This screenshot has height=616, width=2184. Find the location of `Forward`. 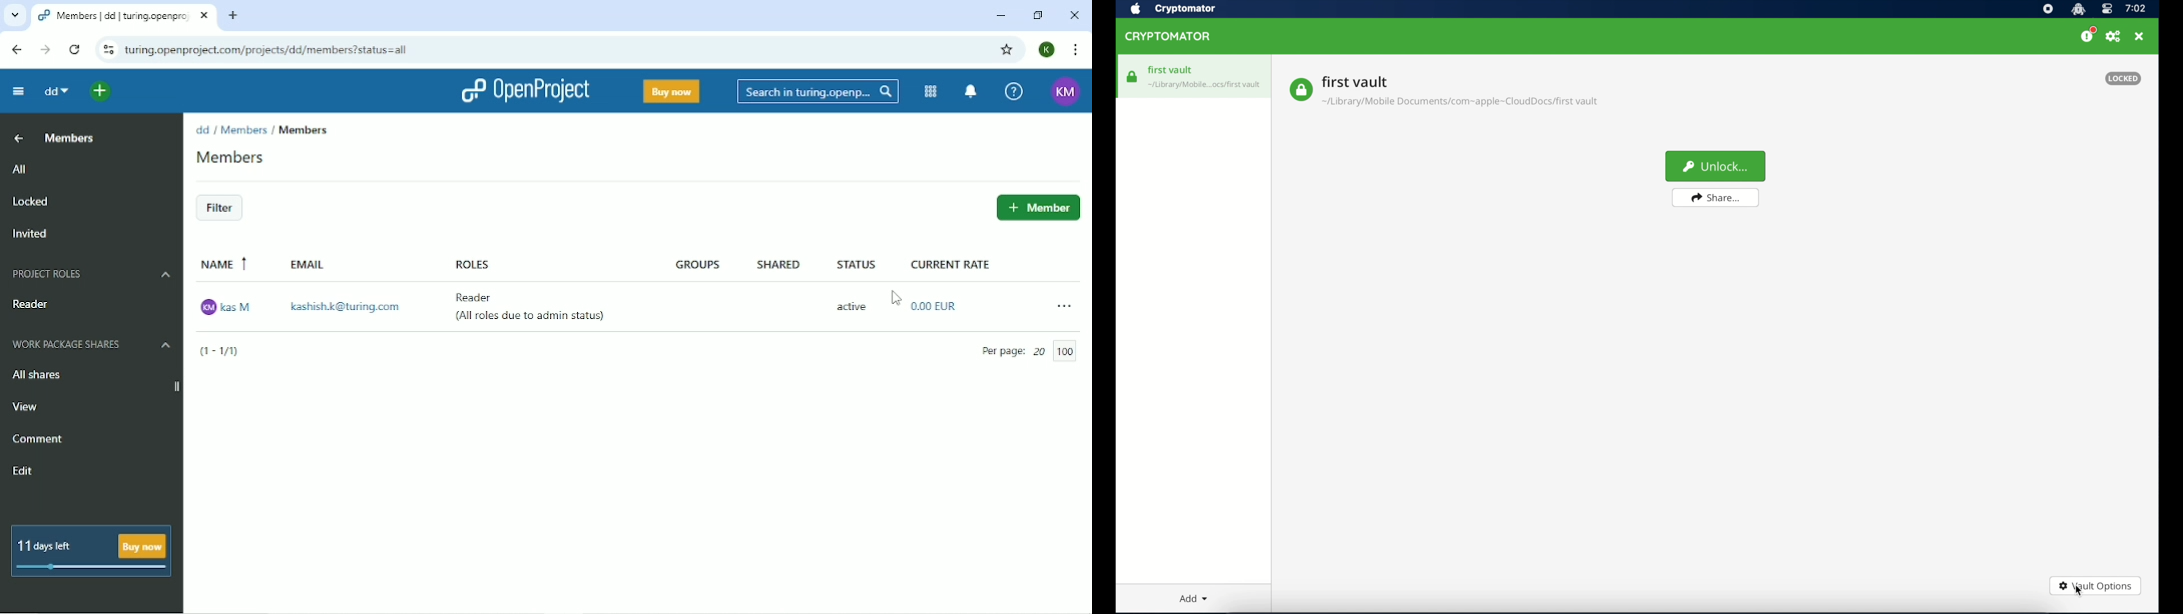

Forward is located at coordinates (46, 50).